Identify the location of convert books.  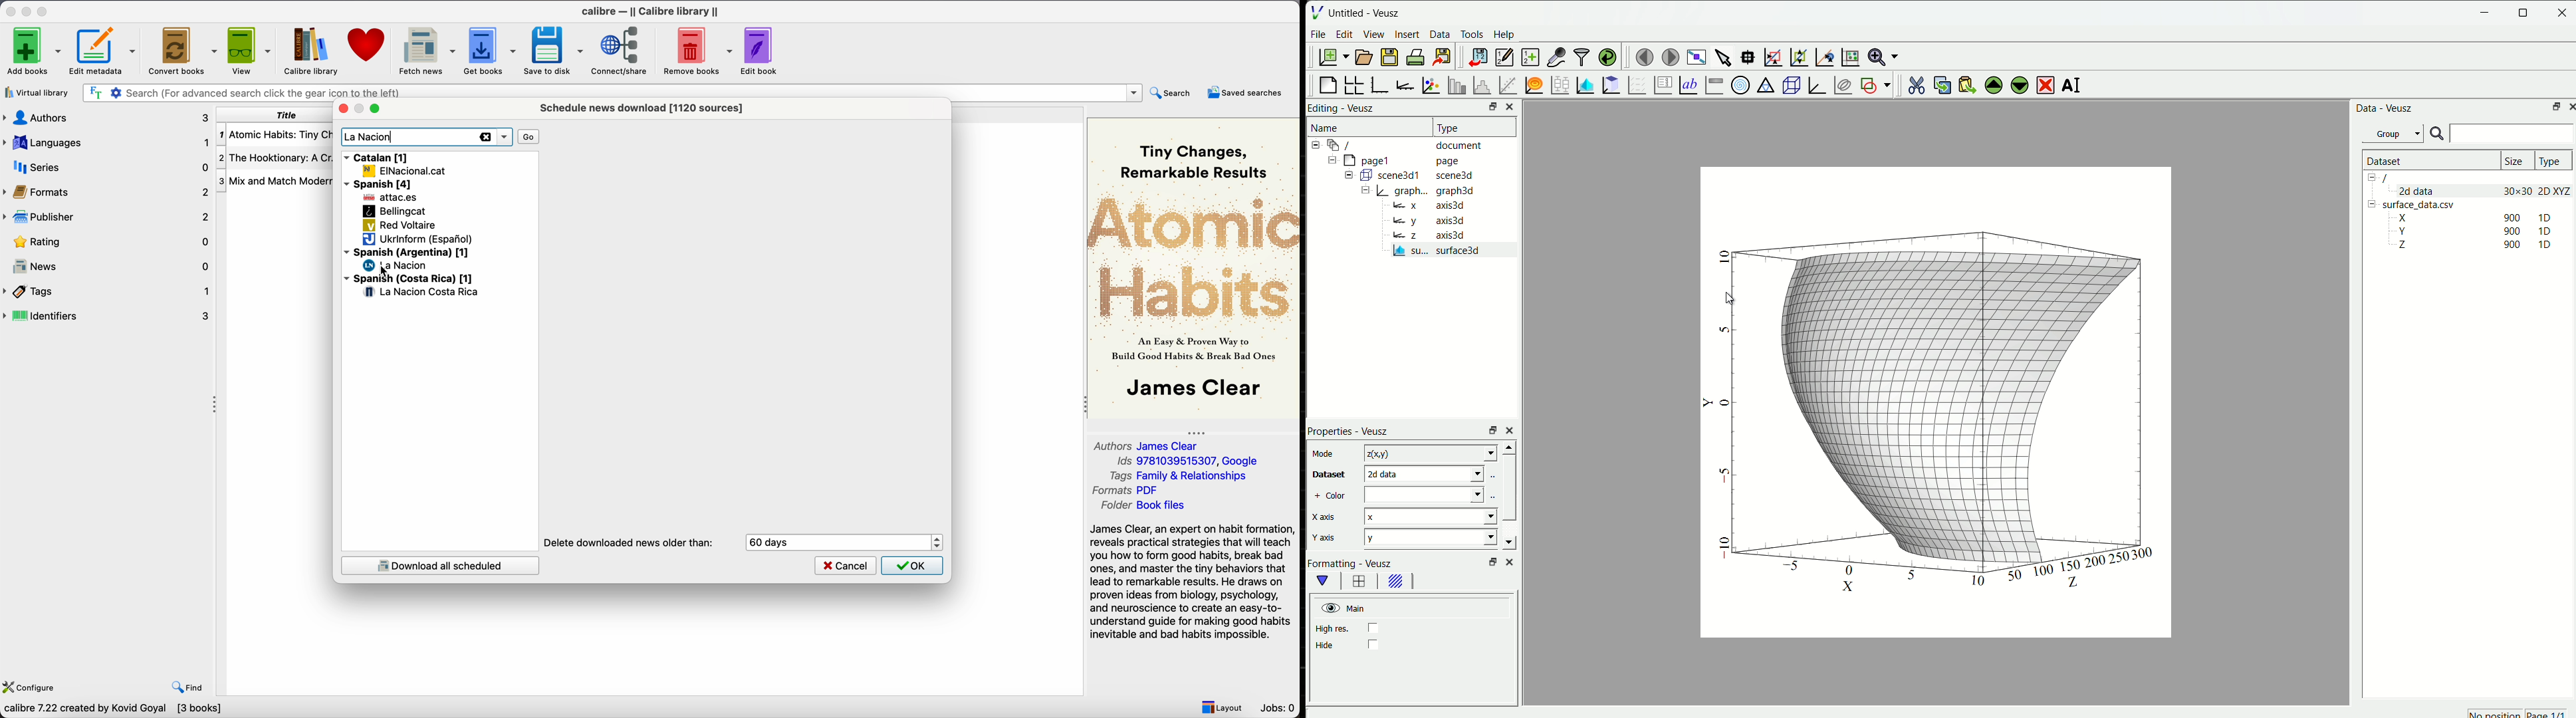
(182, 49).